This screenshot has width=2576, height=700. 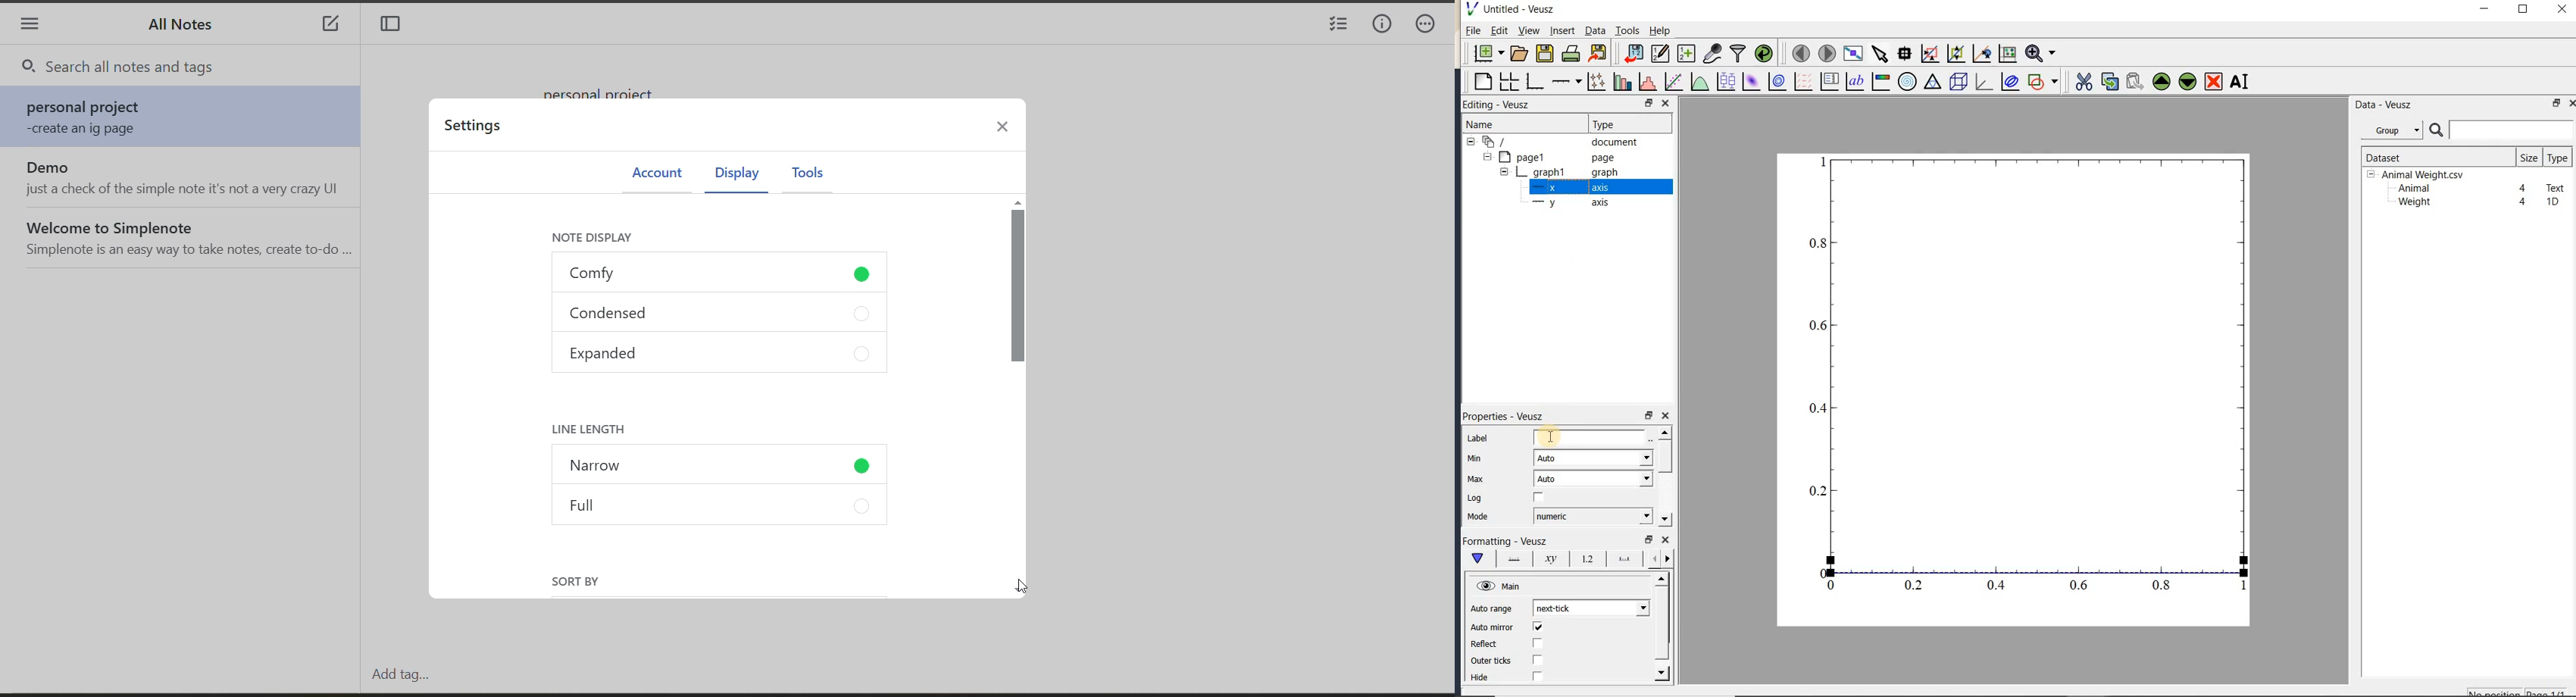 What do you see at coordinates (2040, 53) in the screenshot?
I see `zoom function menus` at bounding box center [2040, 53].